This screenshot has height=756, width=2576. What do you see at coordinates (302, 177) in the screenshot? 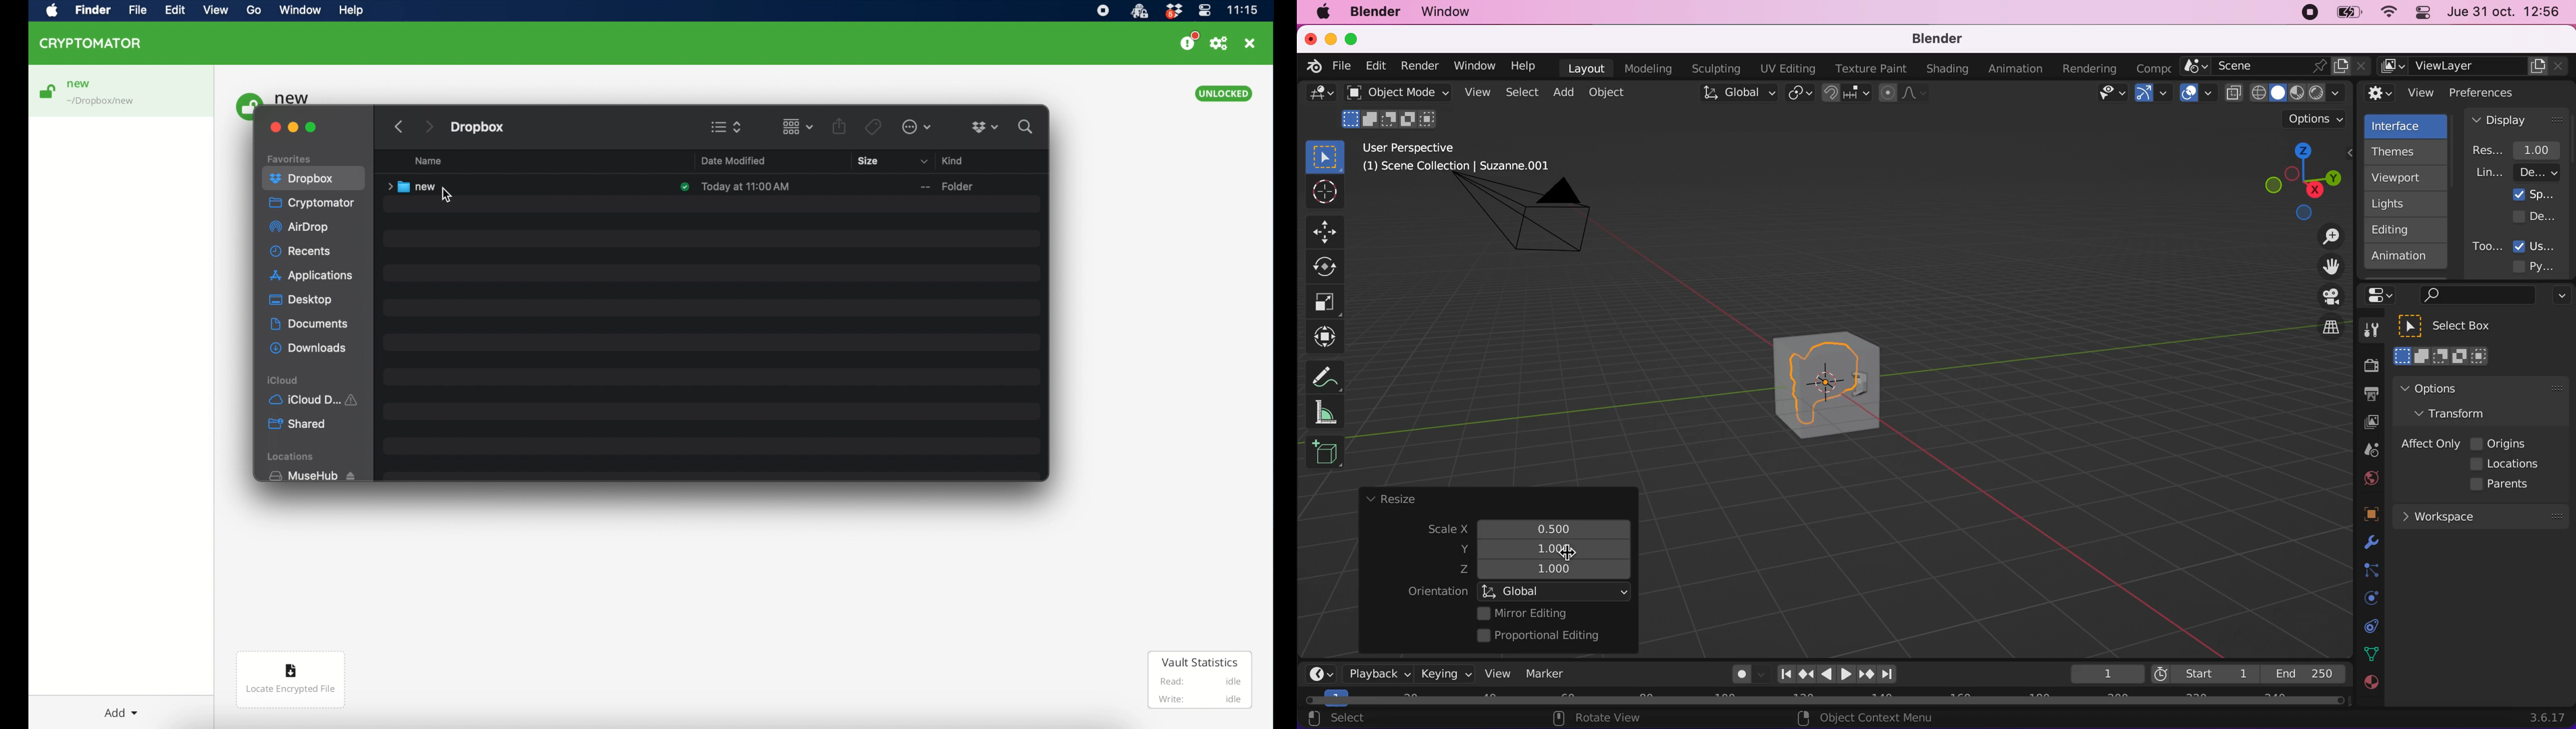
I see `dropbox` at bounding box center [302, 177].